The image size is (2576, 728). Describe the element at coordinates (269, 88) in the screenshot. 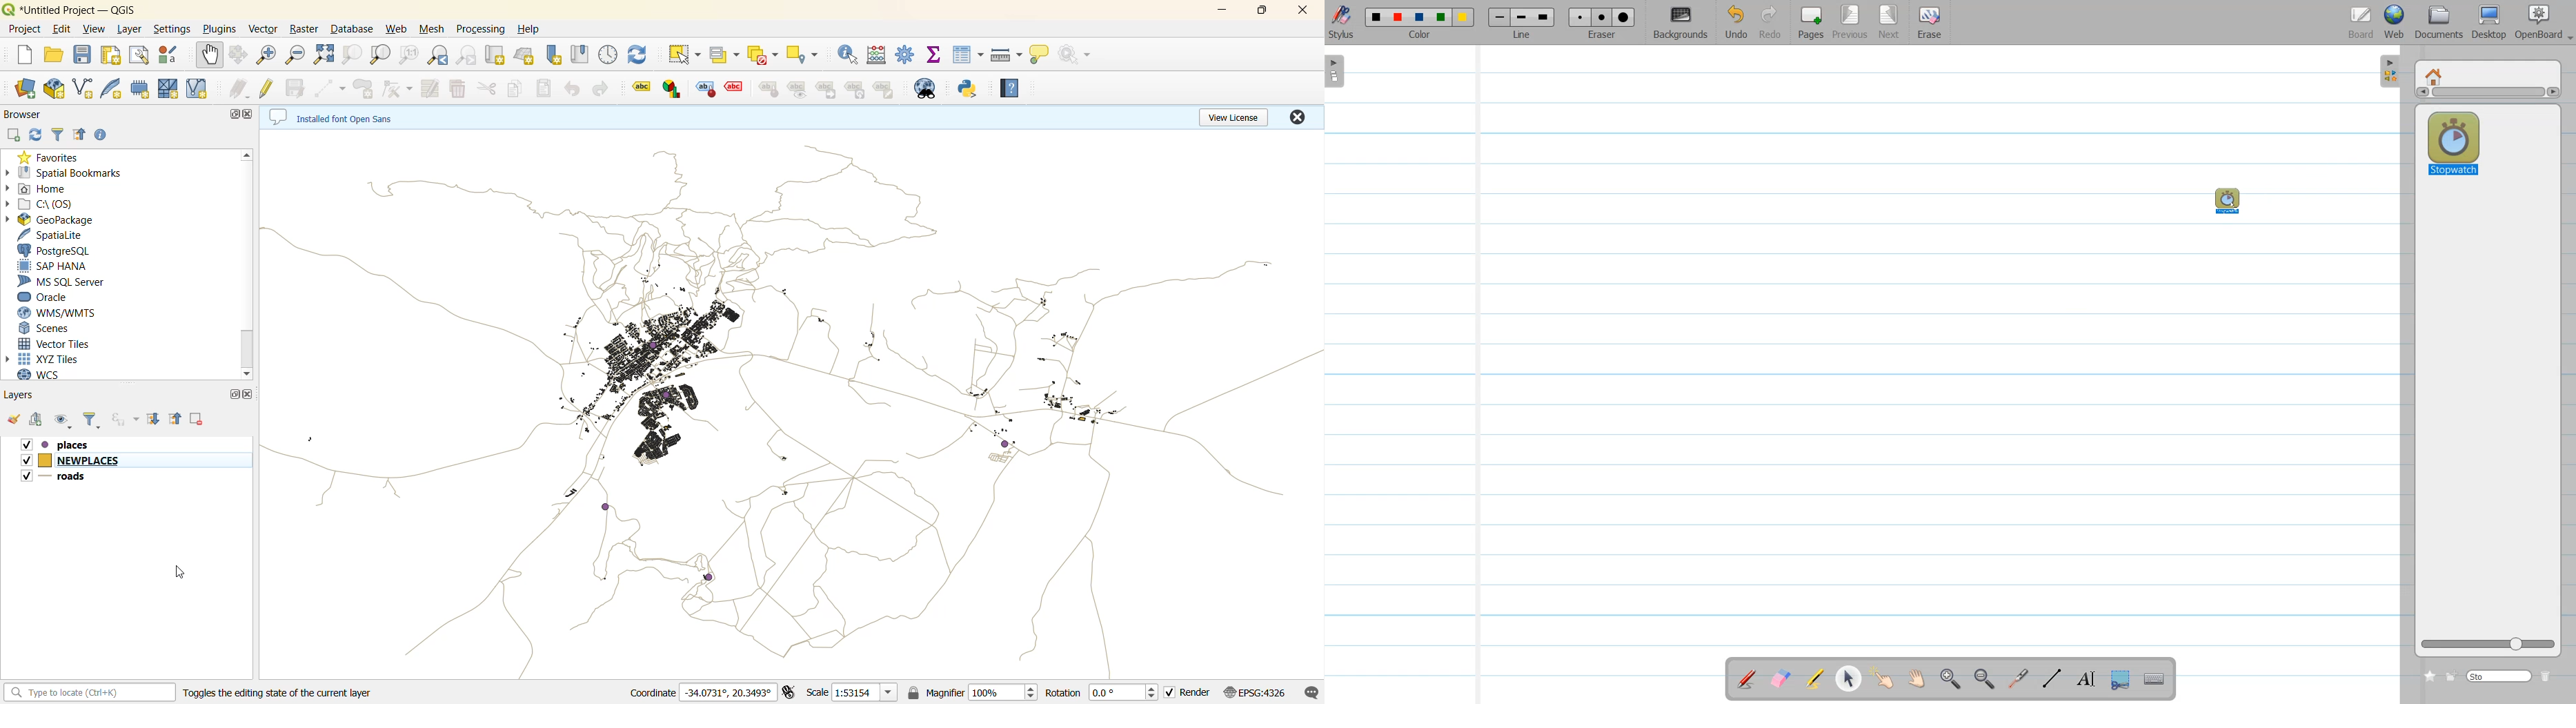

I see `toggle edits` at that location.